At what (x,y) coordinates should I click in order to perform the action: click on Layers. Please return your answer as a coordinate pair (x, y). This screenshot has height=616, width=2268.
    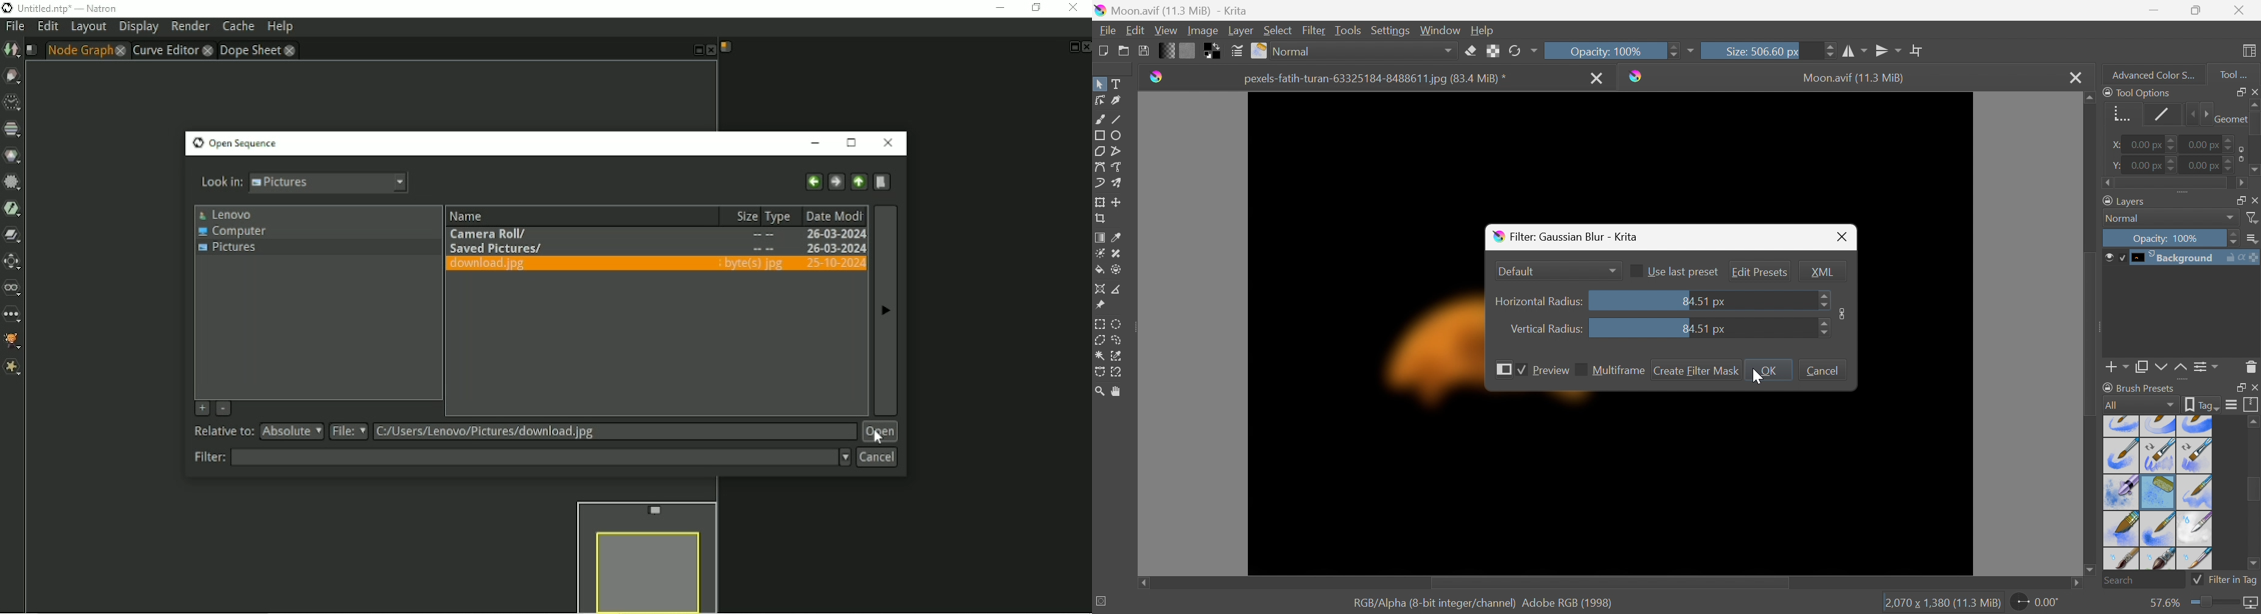
    Looking at the image, I should click on (2123, 201).